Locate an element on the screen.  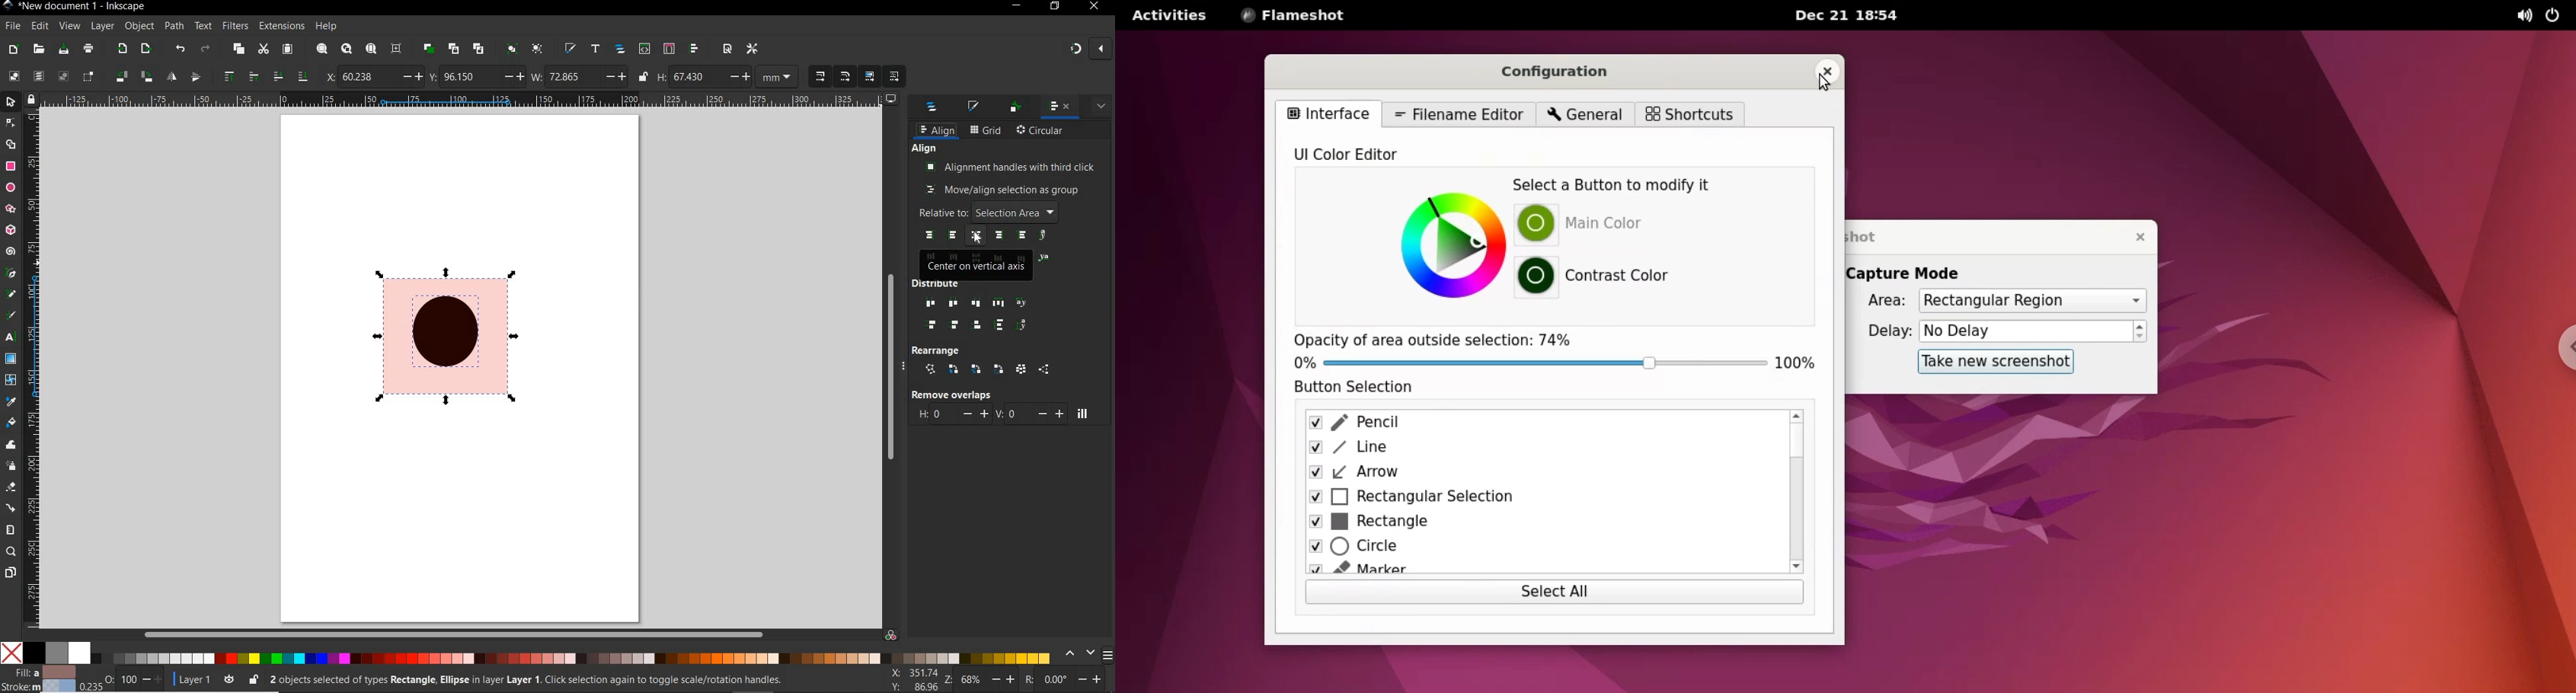
raise is located at coordinates (252, 75).